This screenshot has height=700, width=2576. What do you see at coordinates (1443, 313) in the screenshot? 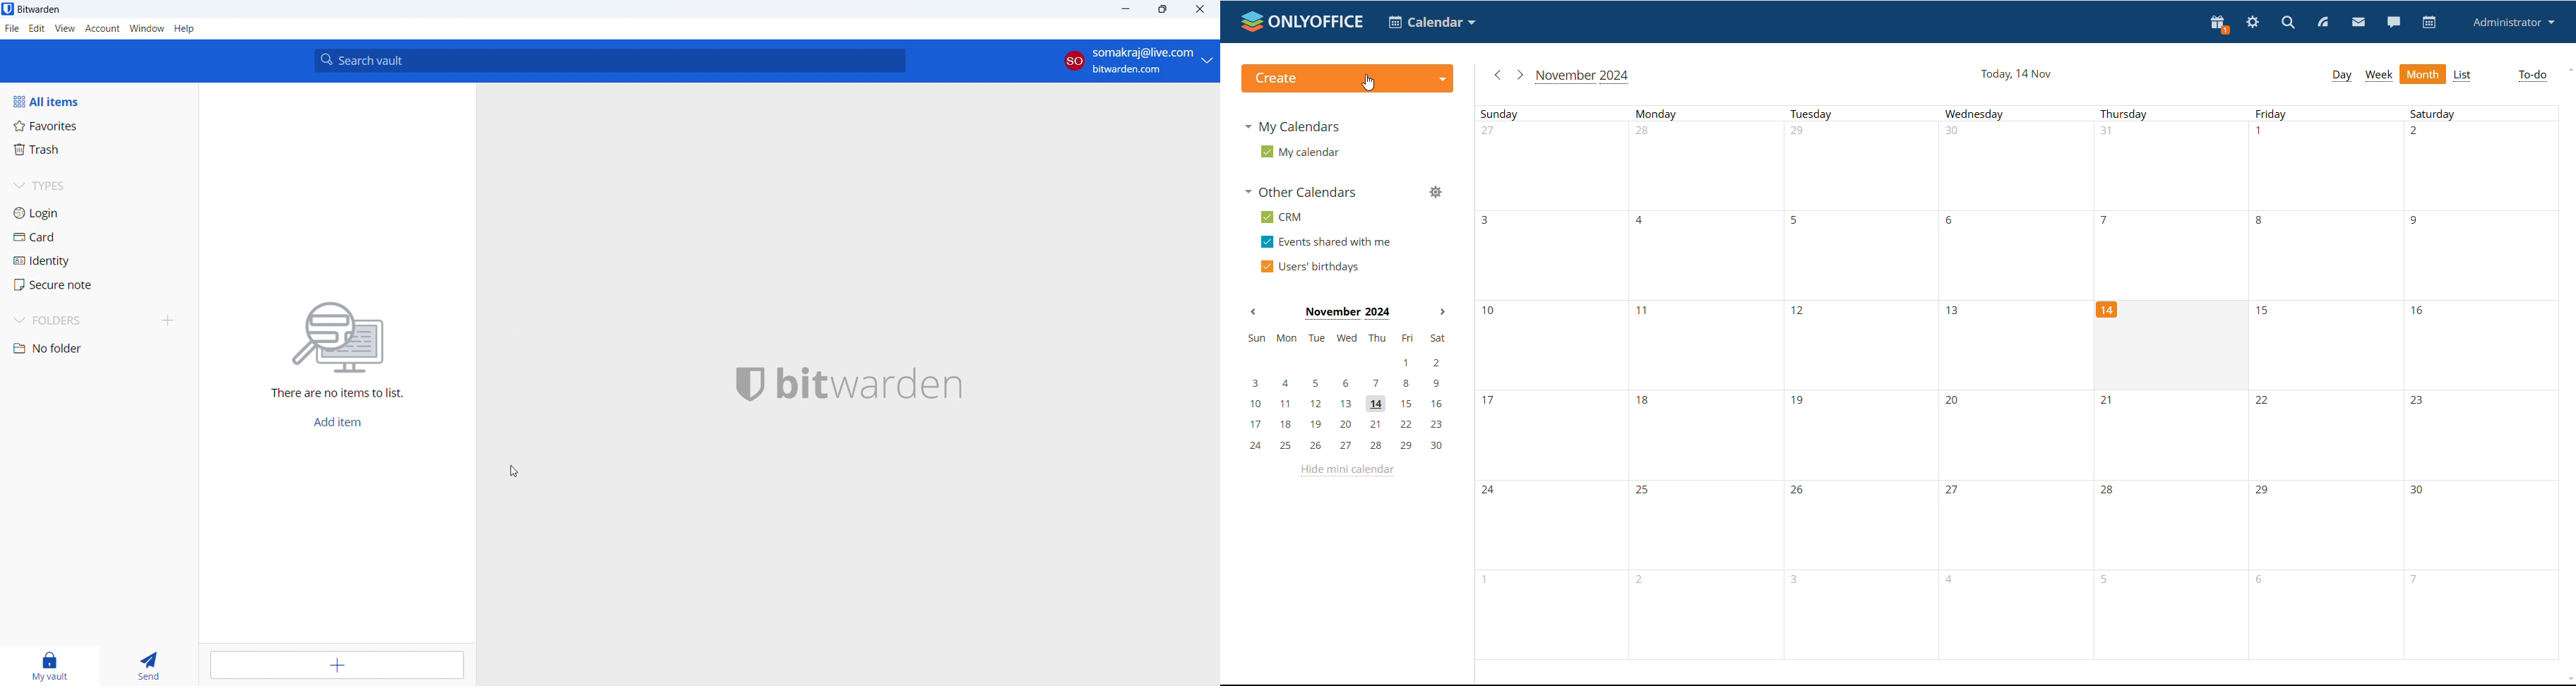
I see `next month` at bounding box center [1443, 313].